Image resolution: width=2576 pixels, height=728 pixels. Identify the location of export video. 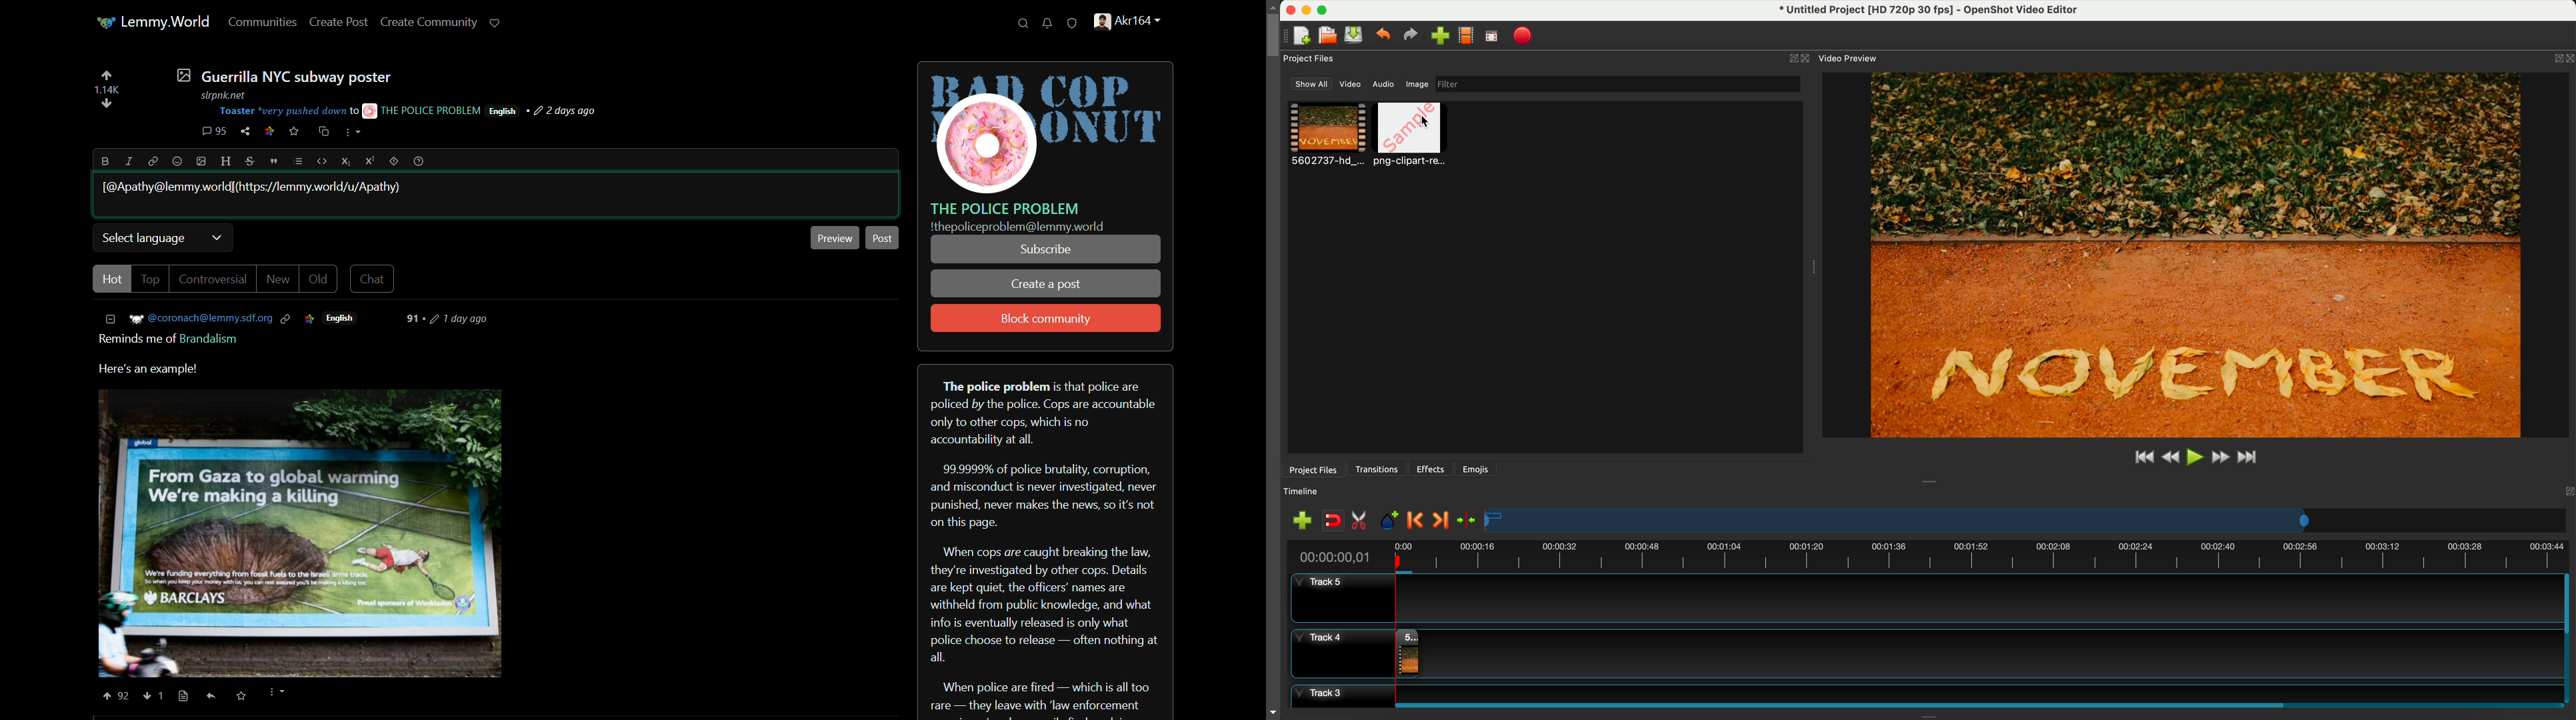
(1526, 35).